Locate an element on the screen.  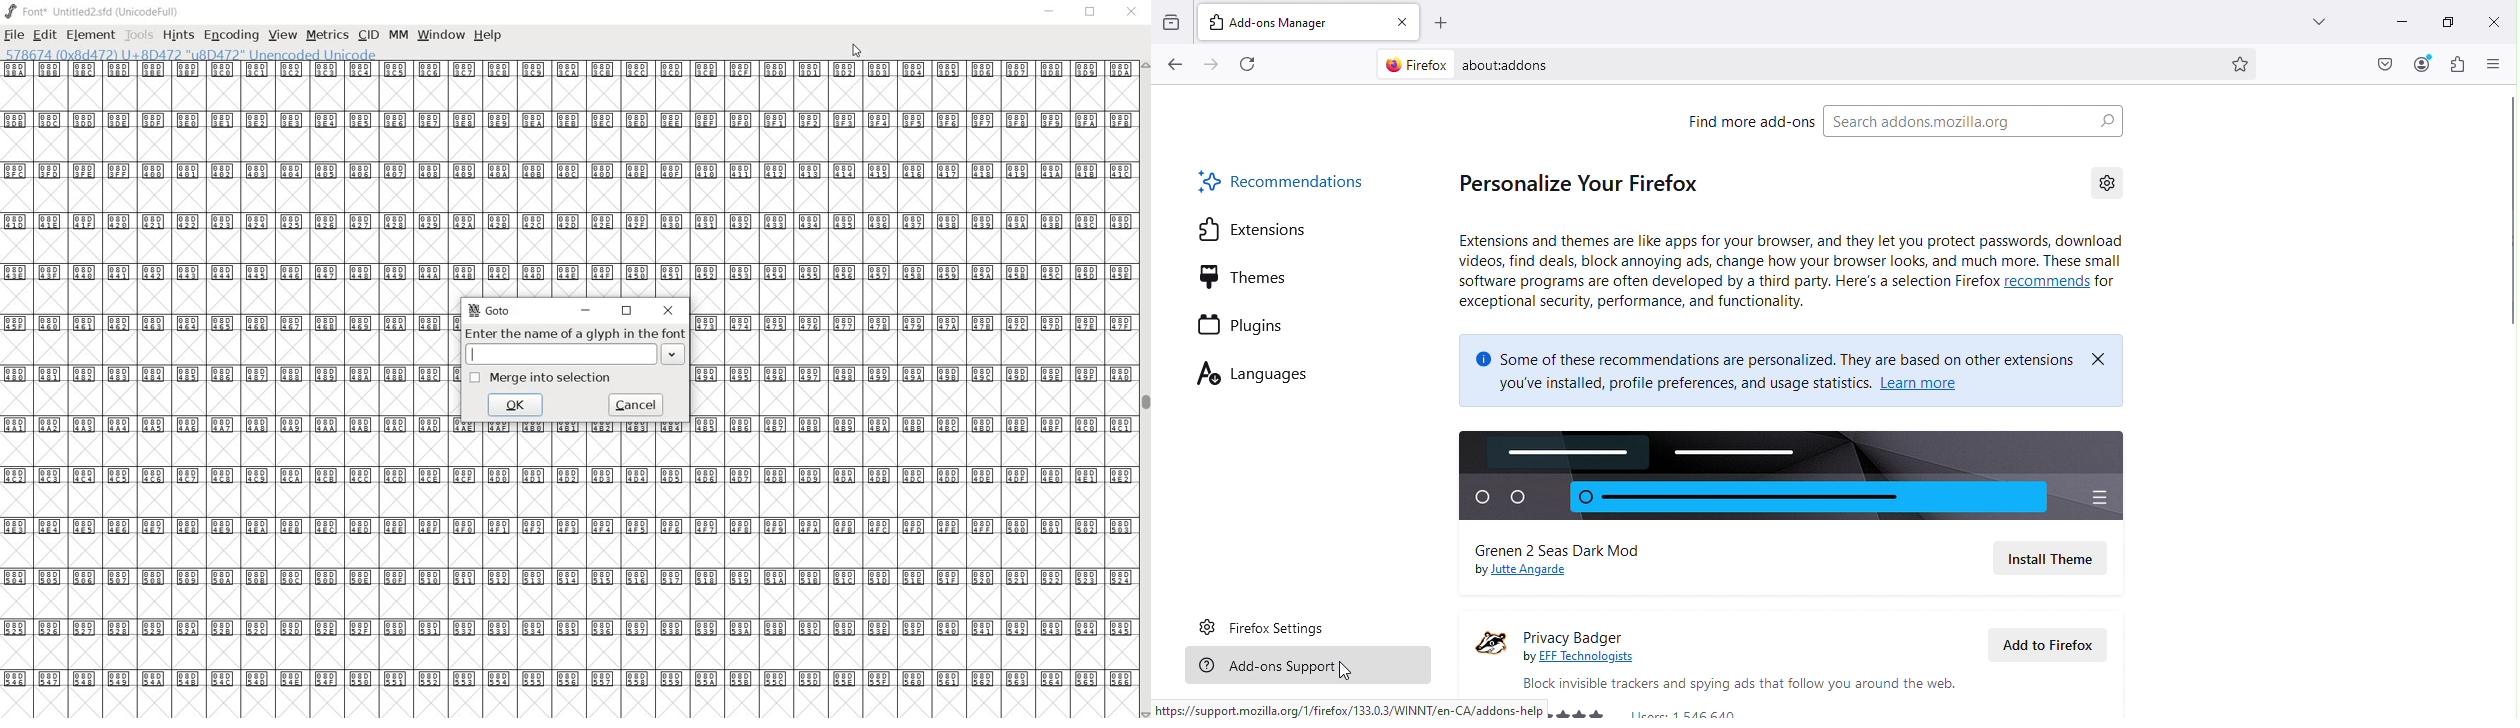
Close tab is located at coordinates (1401, 23).